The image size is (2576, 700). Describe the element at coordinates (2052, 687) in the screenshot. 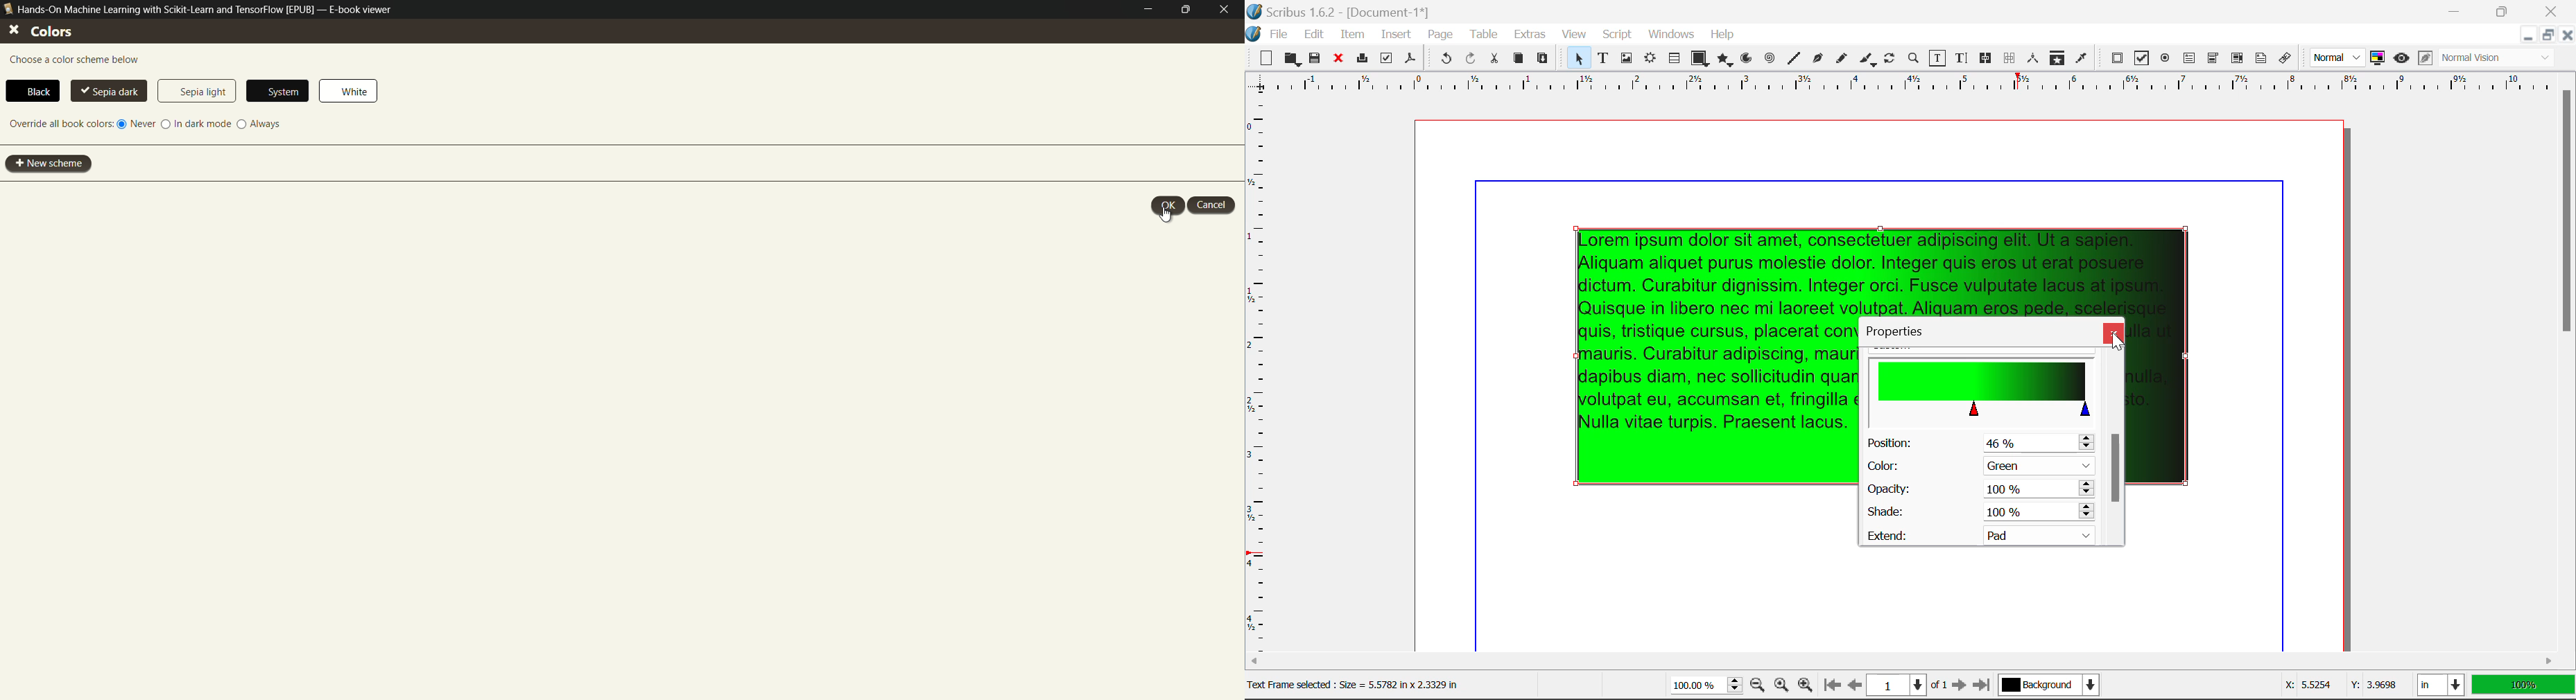

I see `Background` at that location.